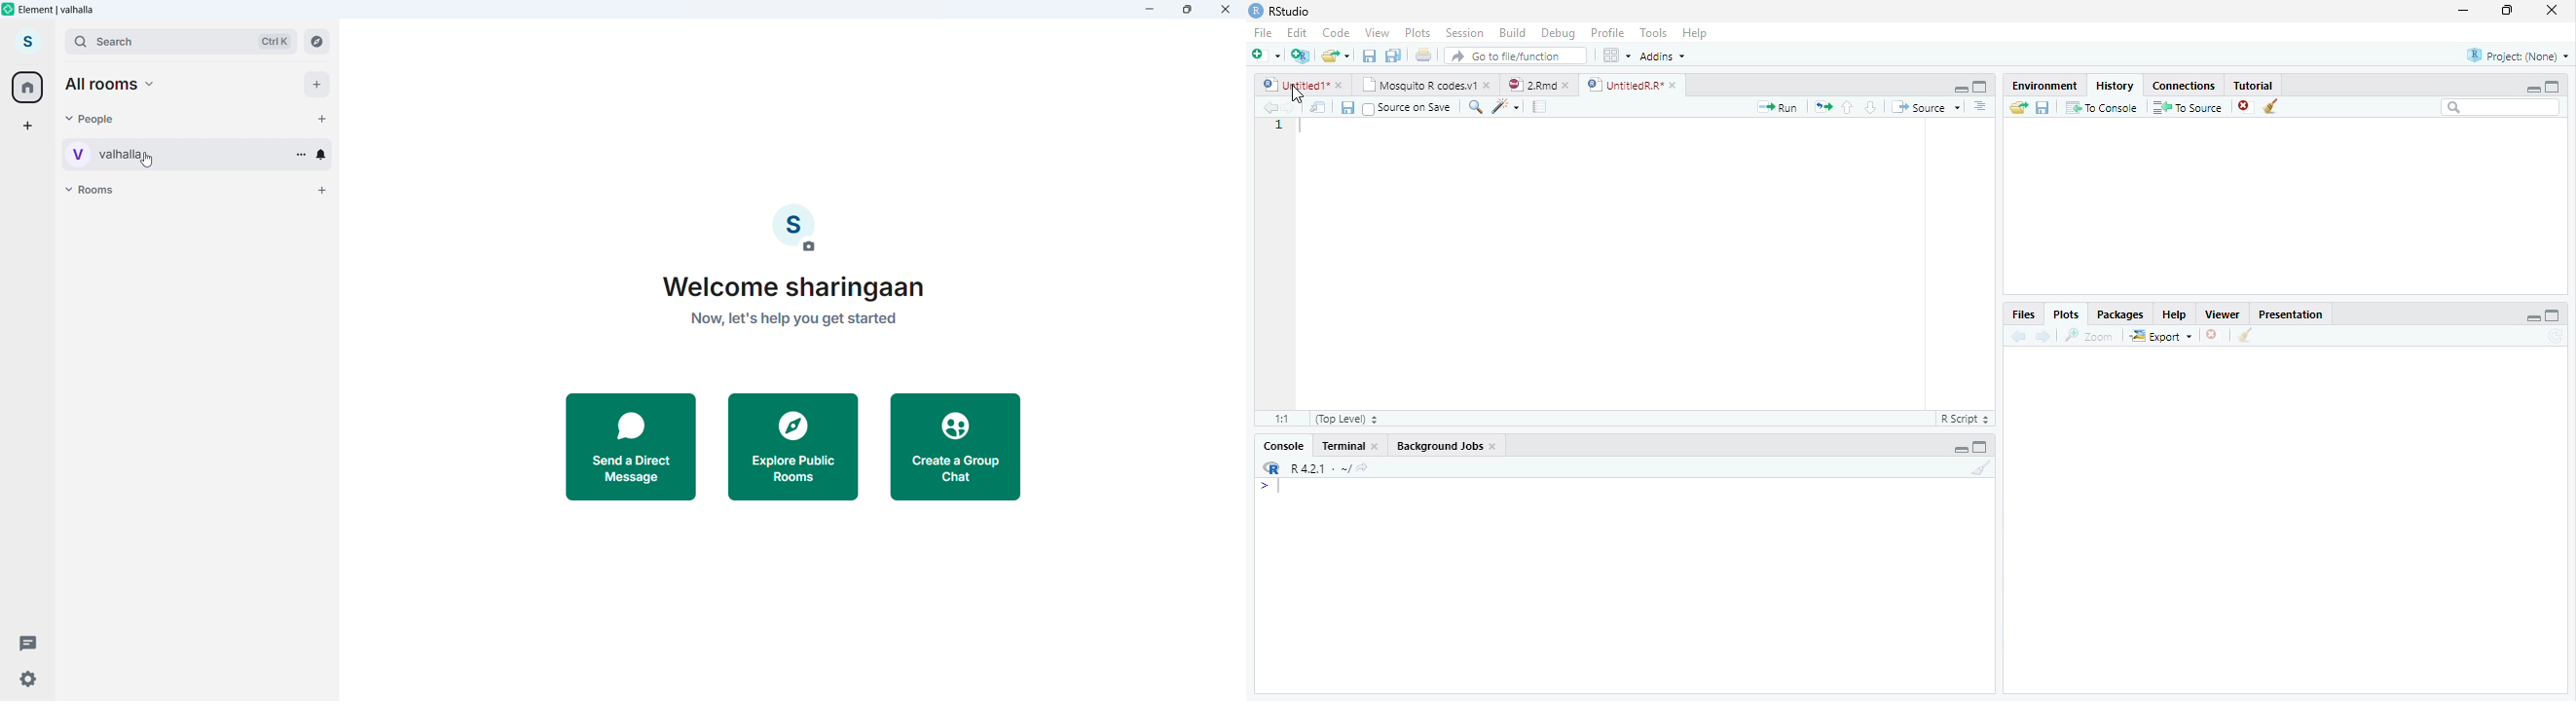 The image size is (2576, 728). What do you see at coordinates (321, 190) in the screenshot?
I see `Add room ` at bounding box center [321, 190].